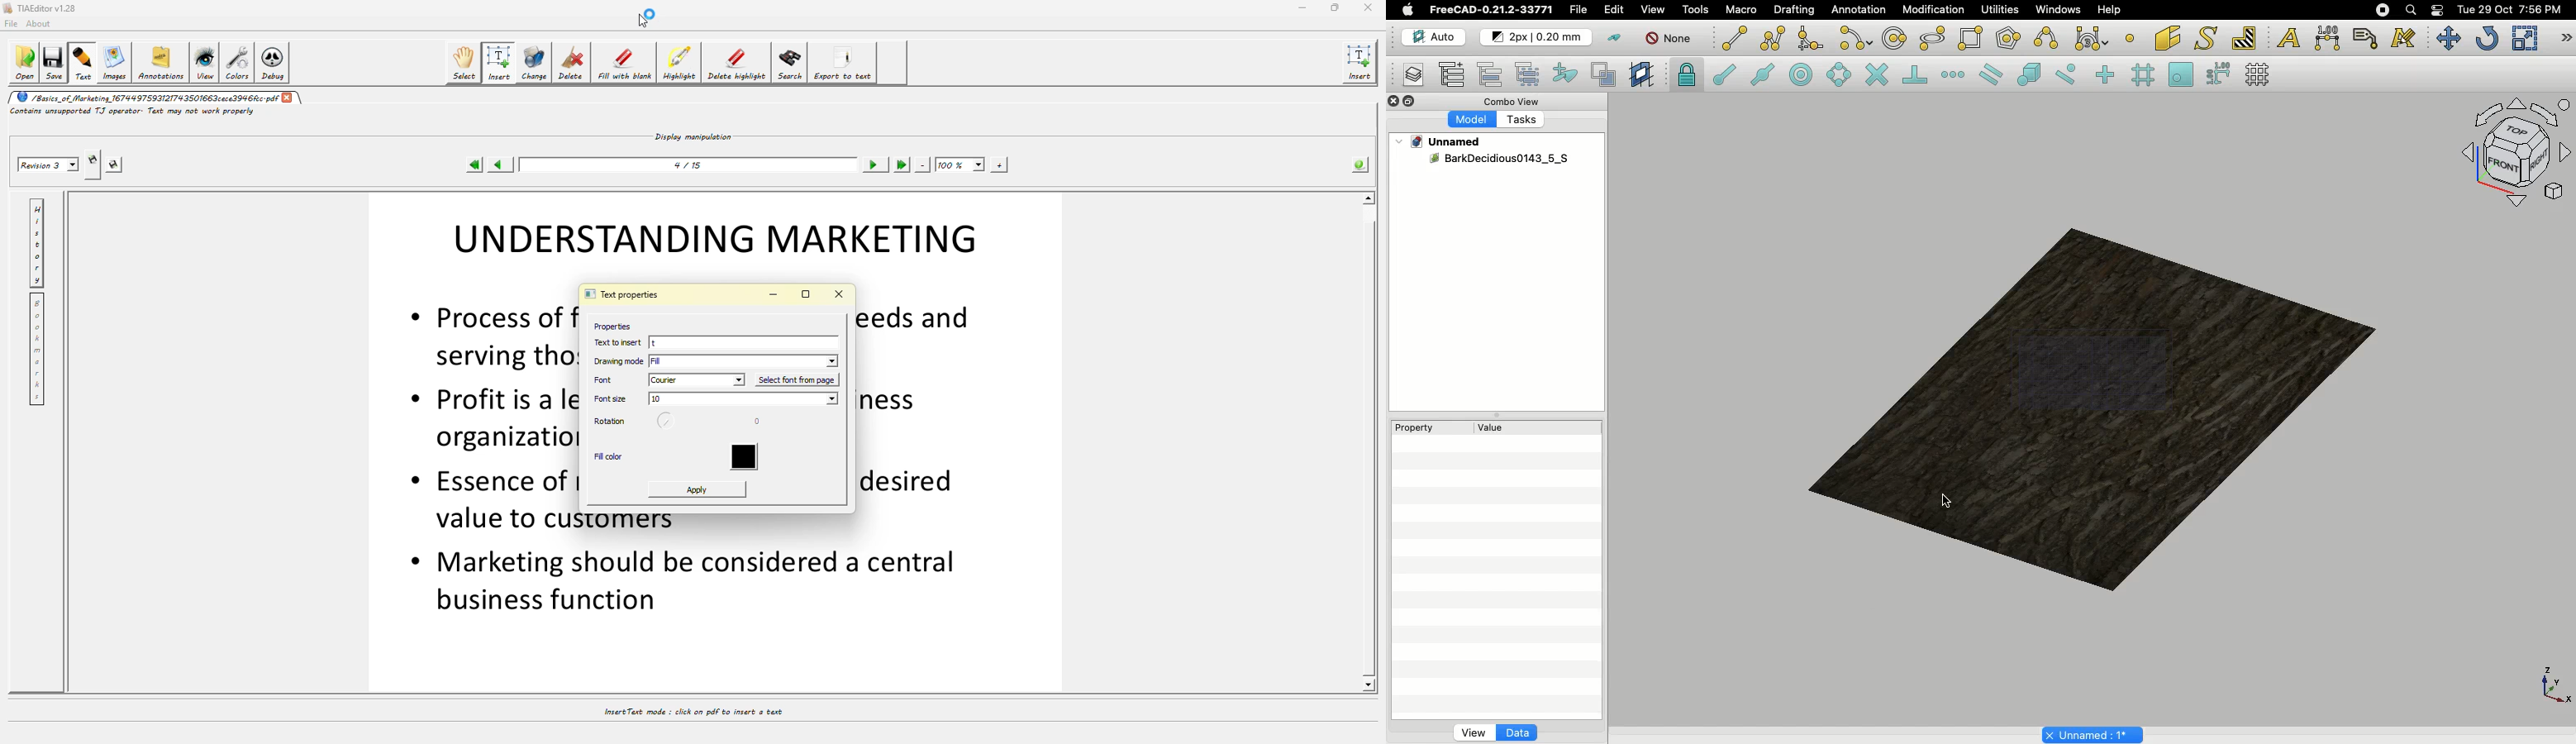 Image resolution: width=2576 pixels, height=756 pixels. What do you see at coordinates (2329, 38) in the screenshot?
I see `Dimension` at bounding box center [2329, 38].